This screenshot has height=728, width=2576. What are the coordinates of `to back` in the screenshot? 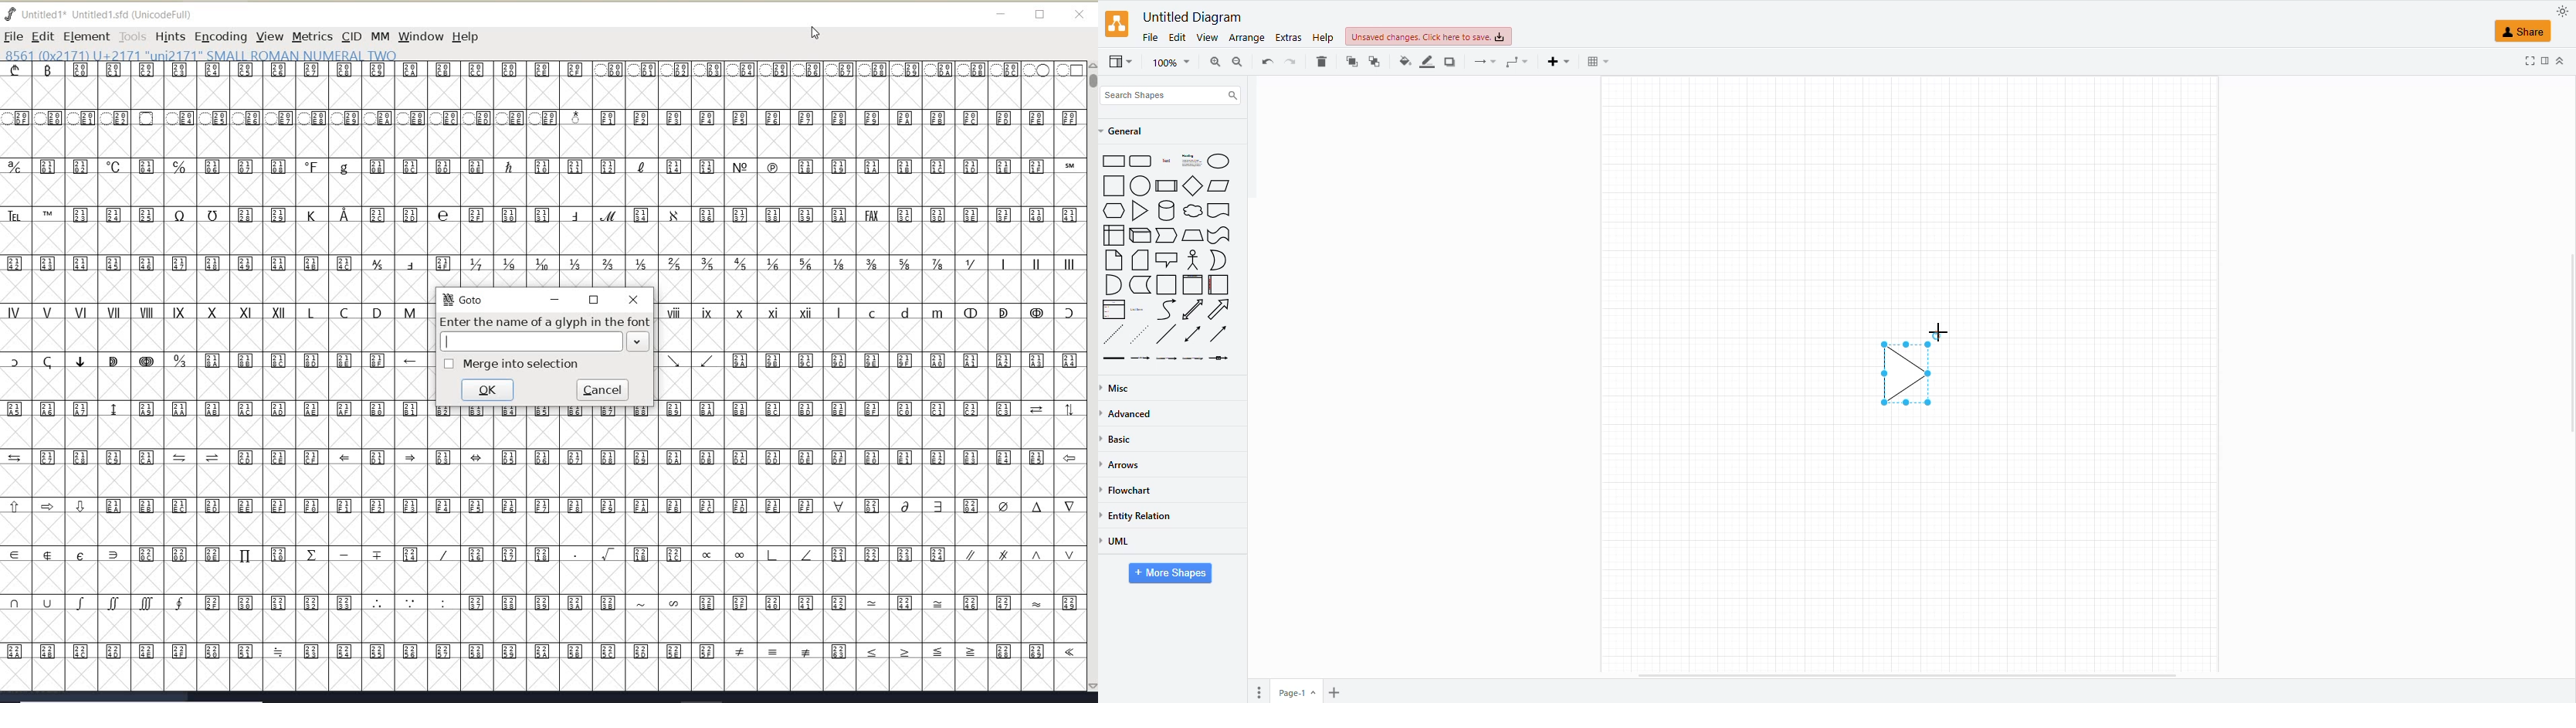 It's located at (1351, 61).